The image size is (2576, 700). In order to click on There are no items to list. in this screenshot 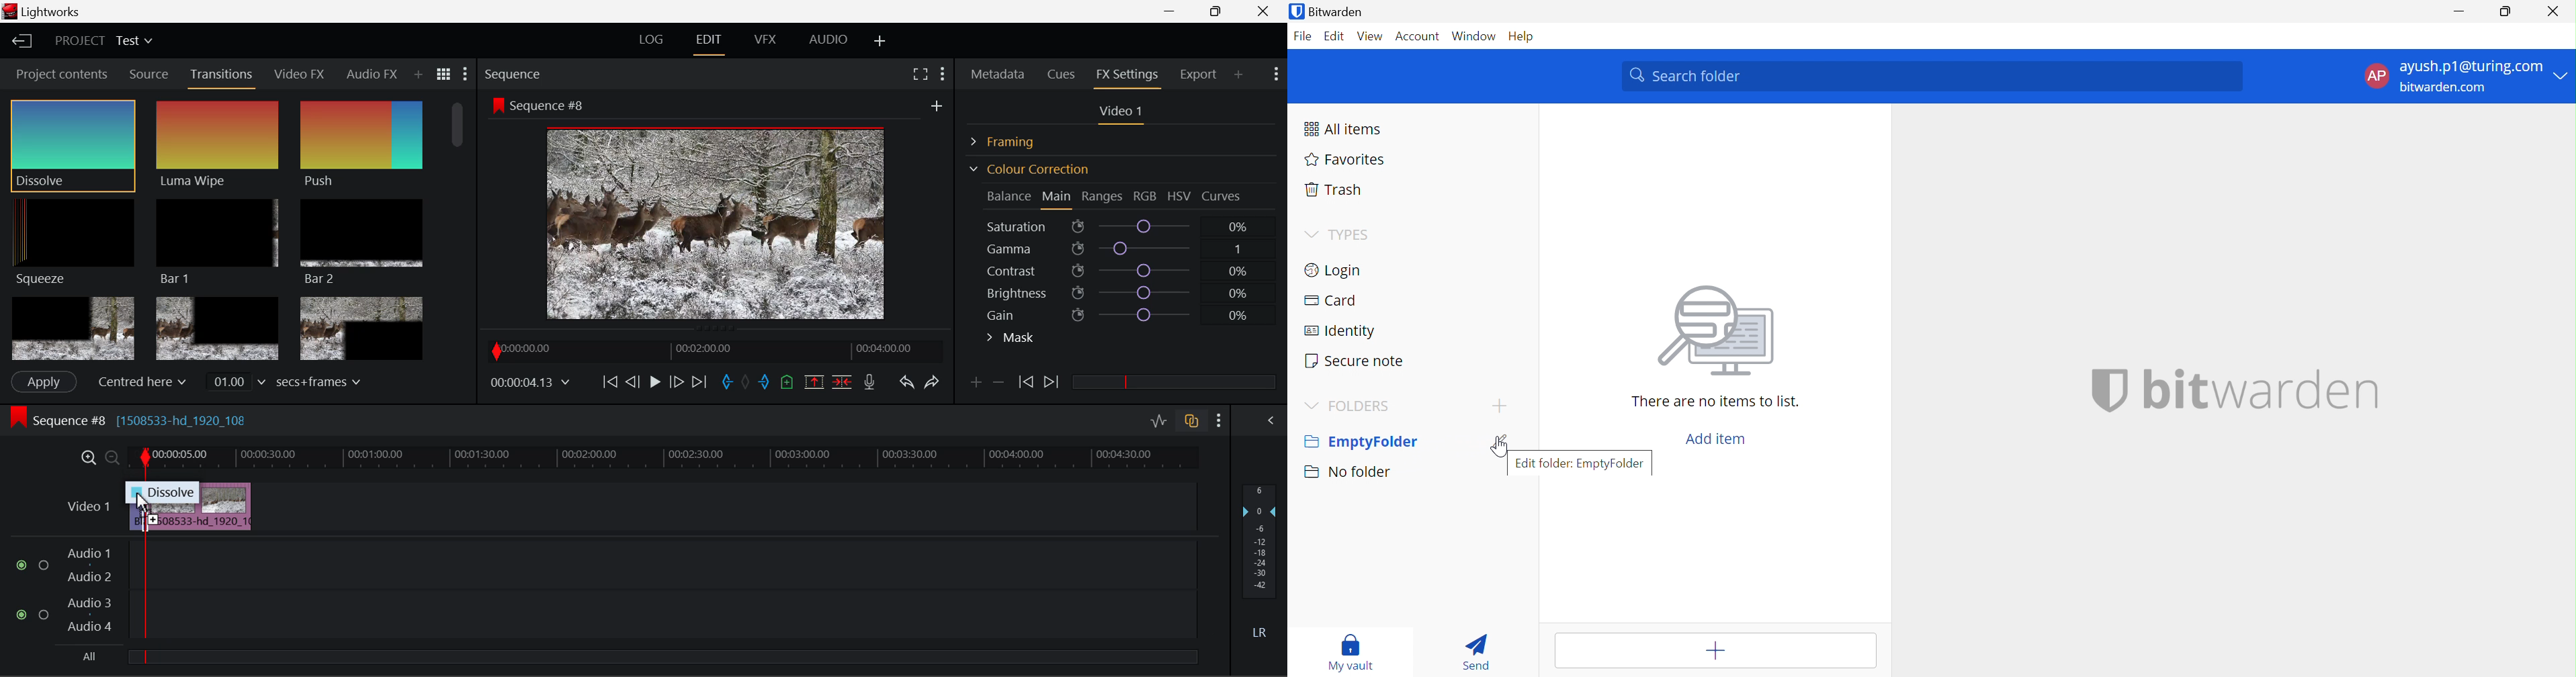, I will do `click(1715, 402)`.